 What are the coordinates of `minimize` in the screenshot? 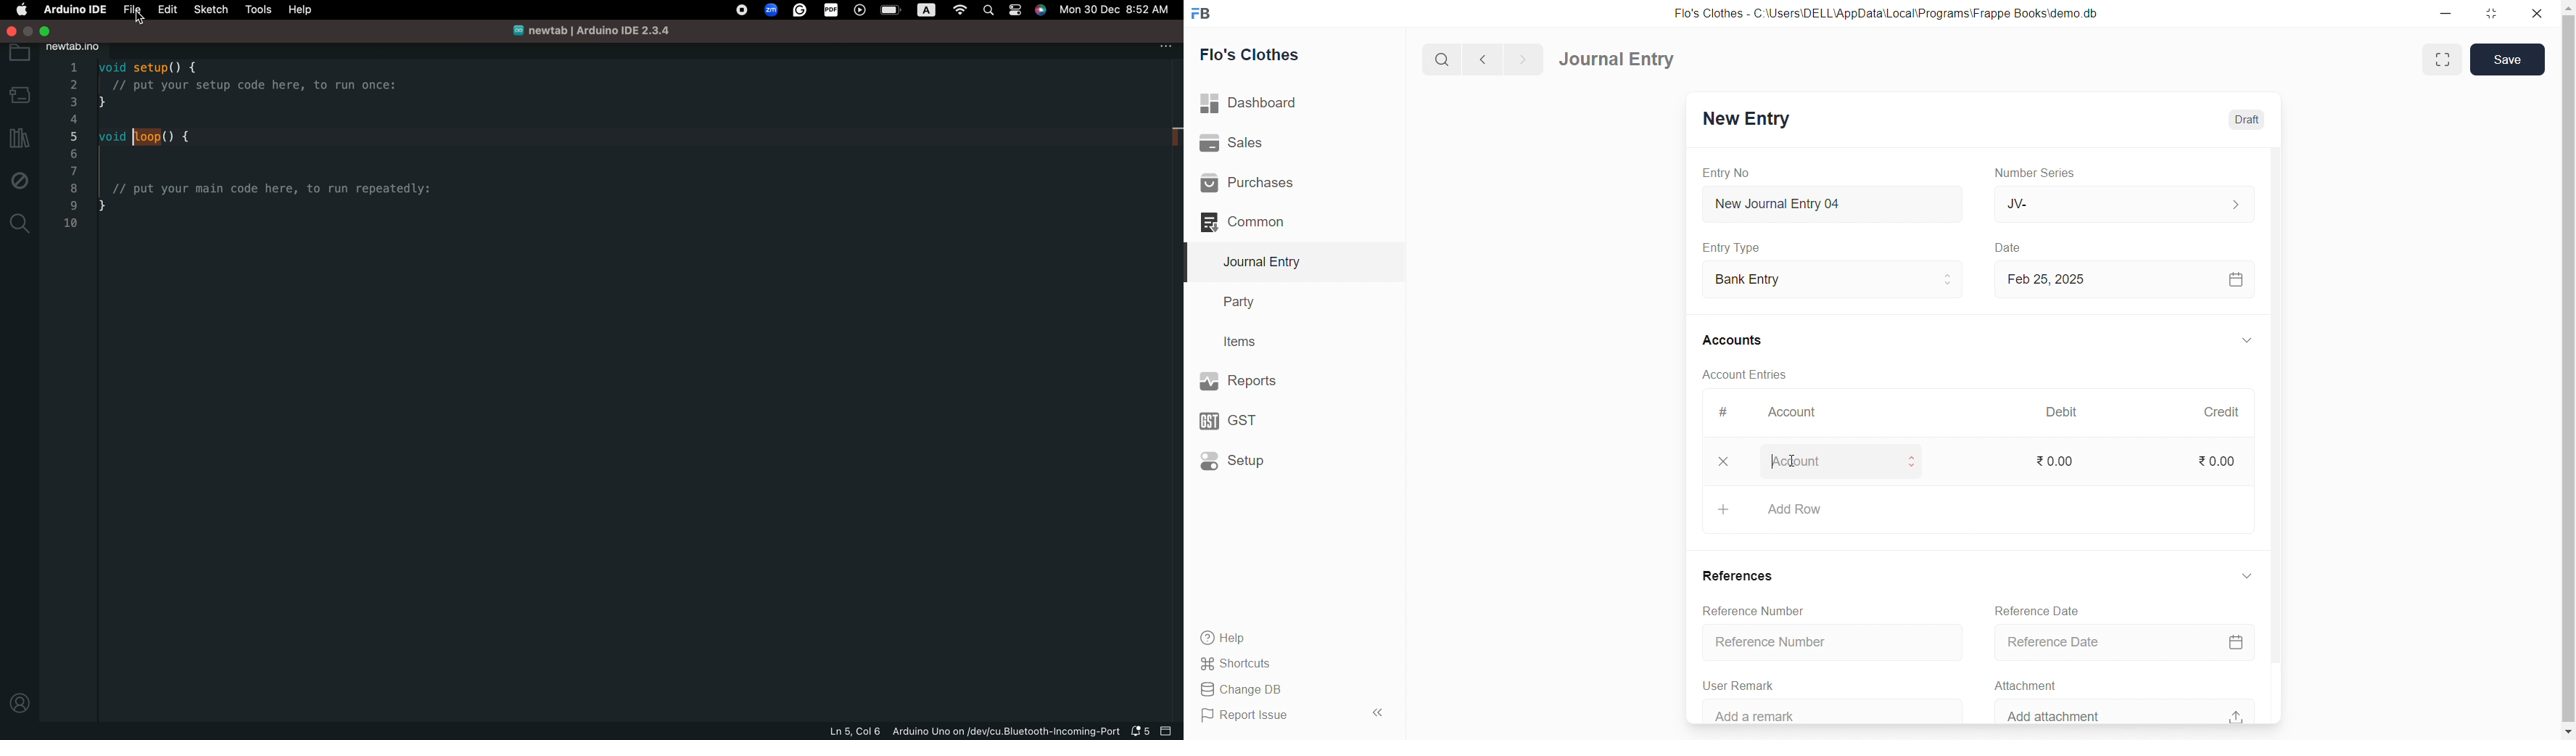 It's located at (2442, 12).